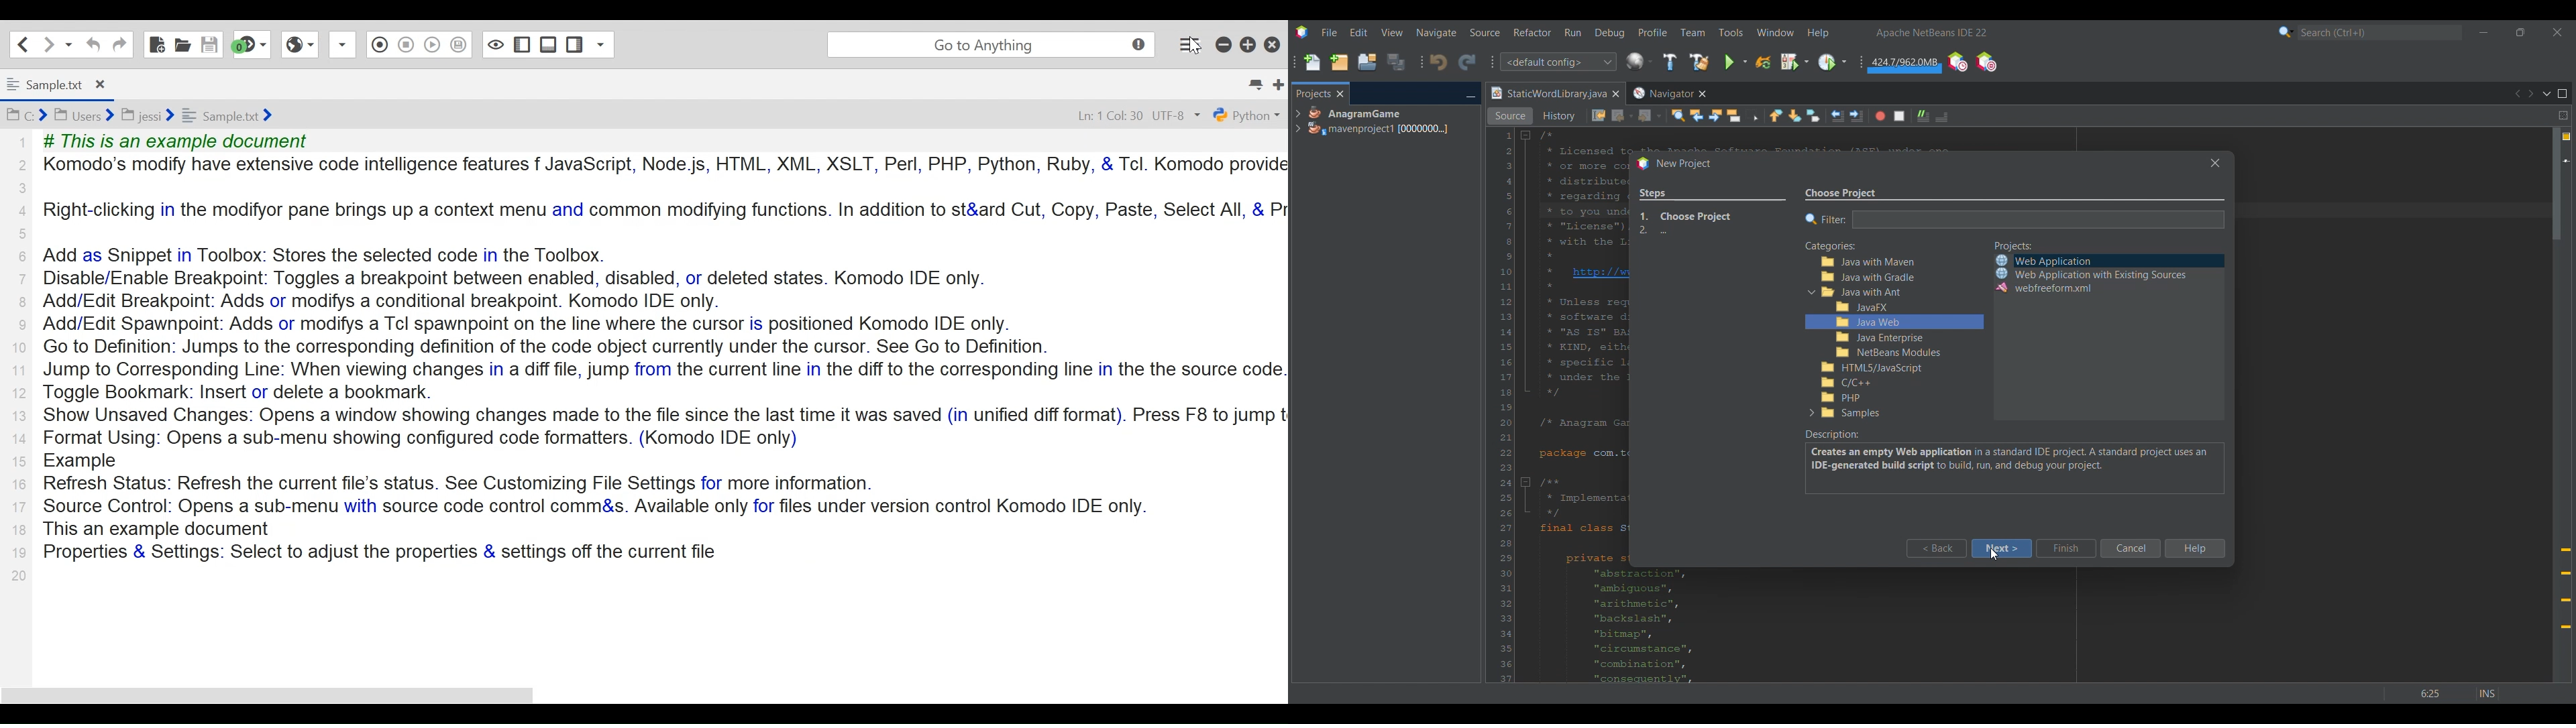 The image size is (2576, 728). I want to click on Stop Recording Macro, so click(379, 44).